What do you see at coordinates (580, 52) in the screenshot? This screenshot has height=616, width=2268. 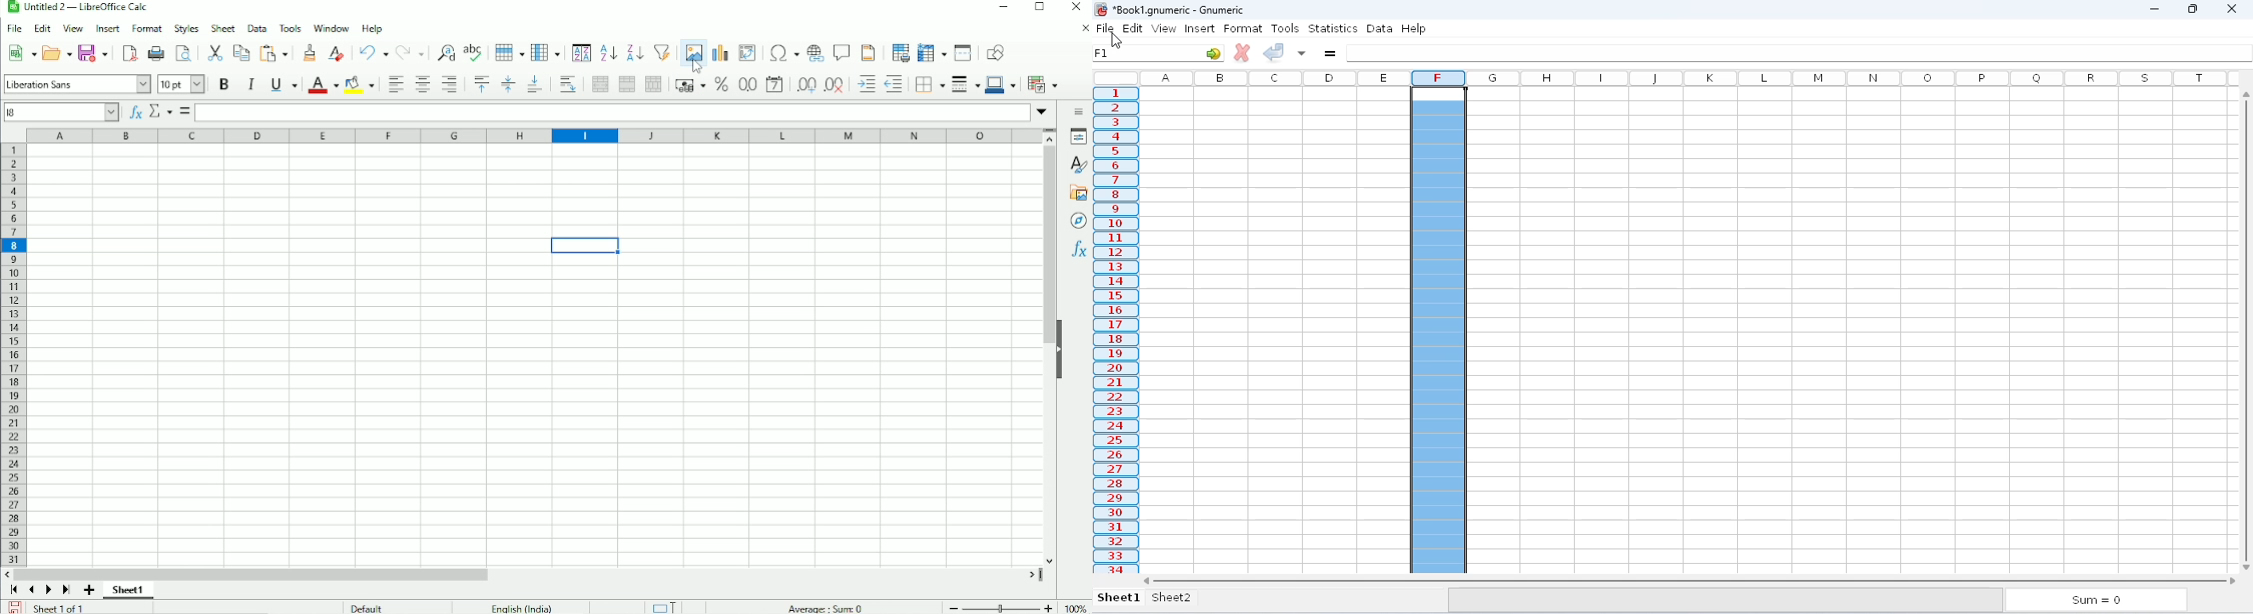 I see `Sort` at bounding box center [580, 52].